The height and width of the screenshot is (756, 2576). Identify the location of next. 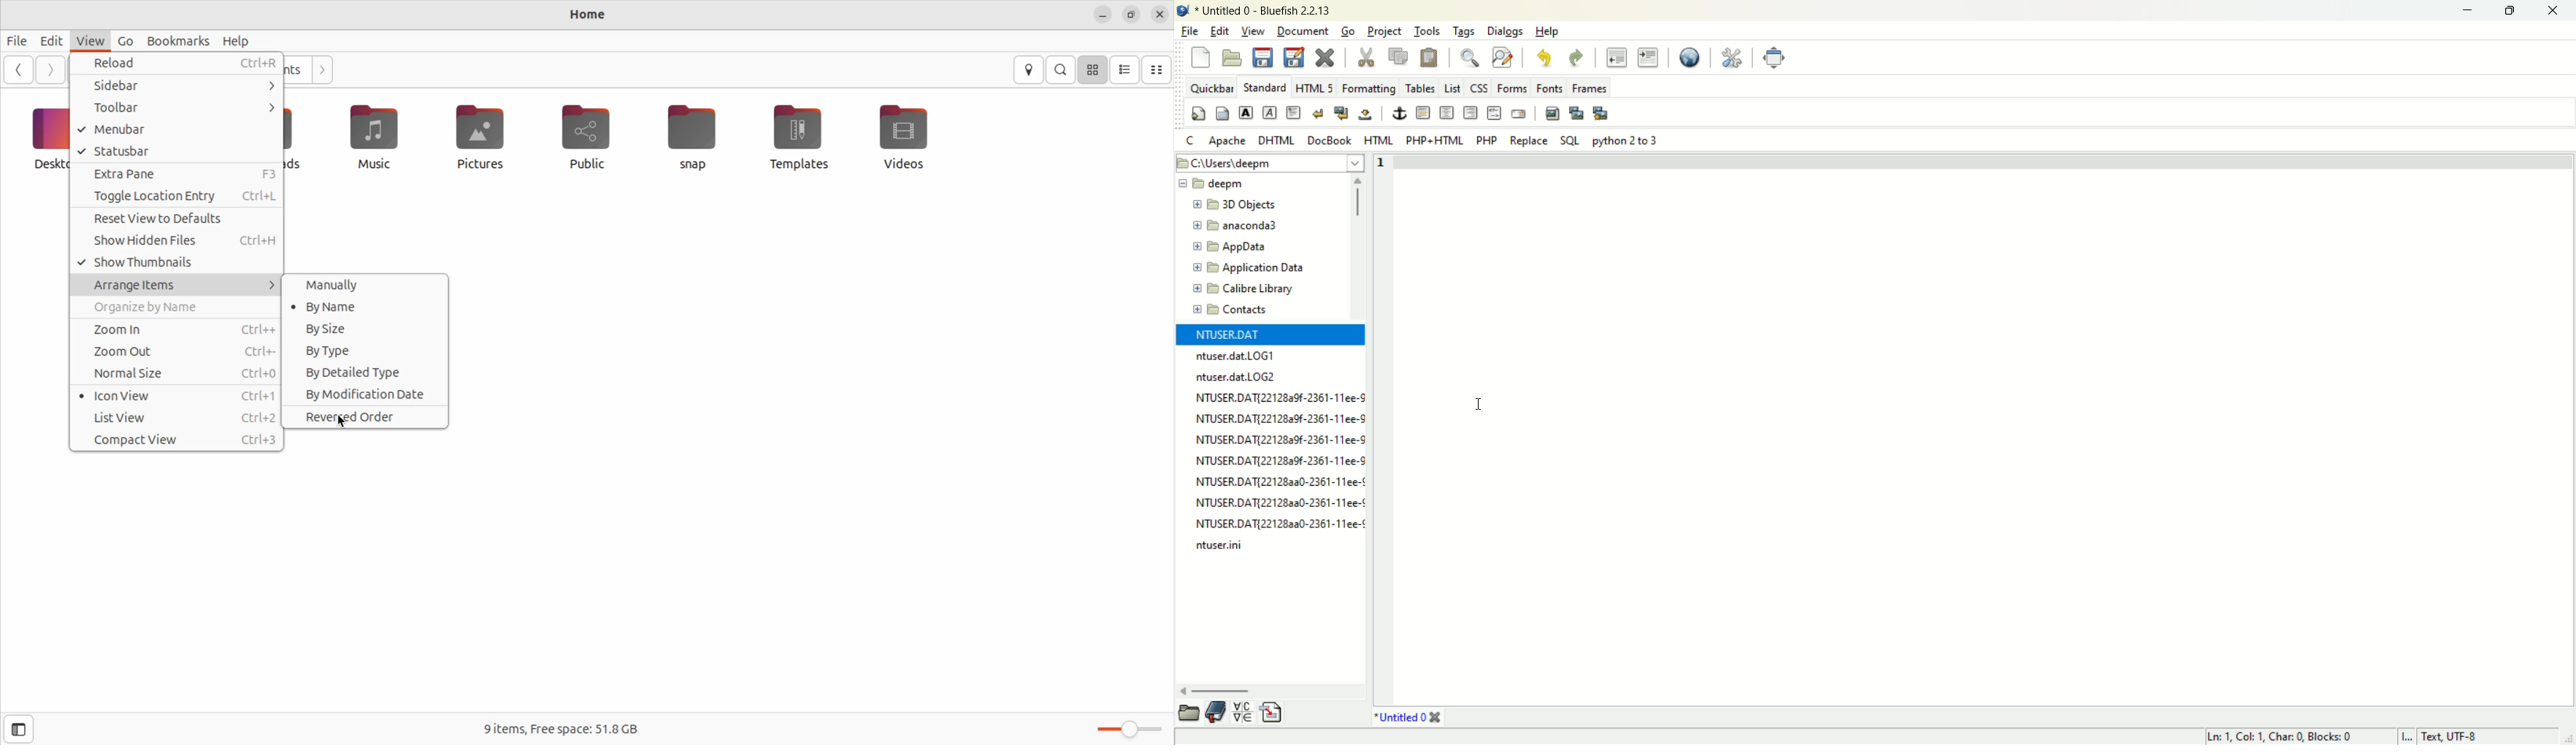
(321, 70).